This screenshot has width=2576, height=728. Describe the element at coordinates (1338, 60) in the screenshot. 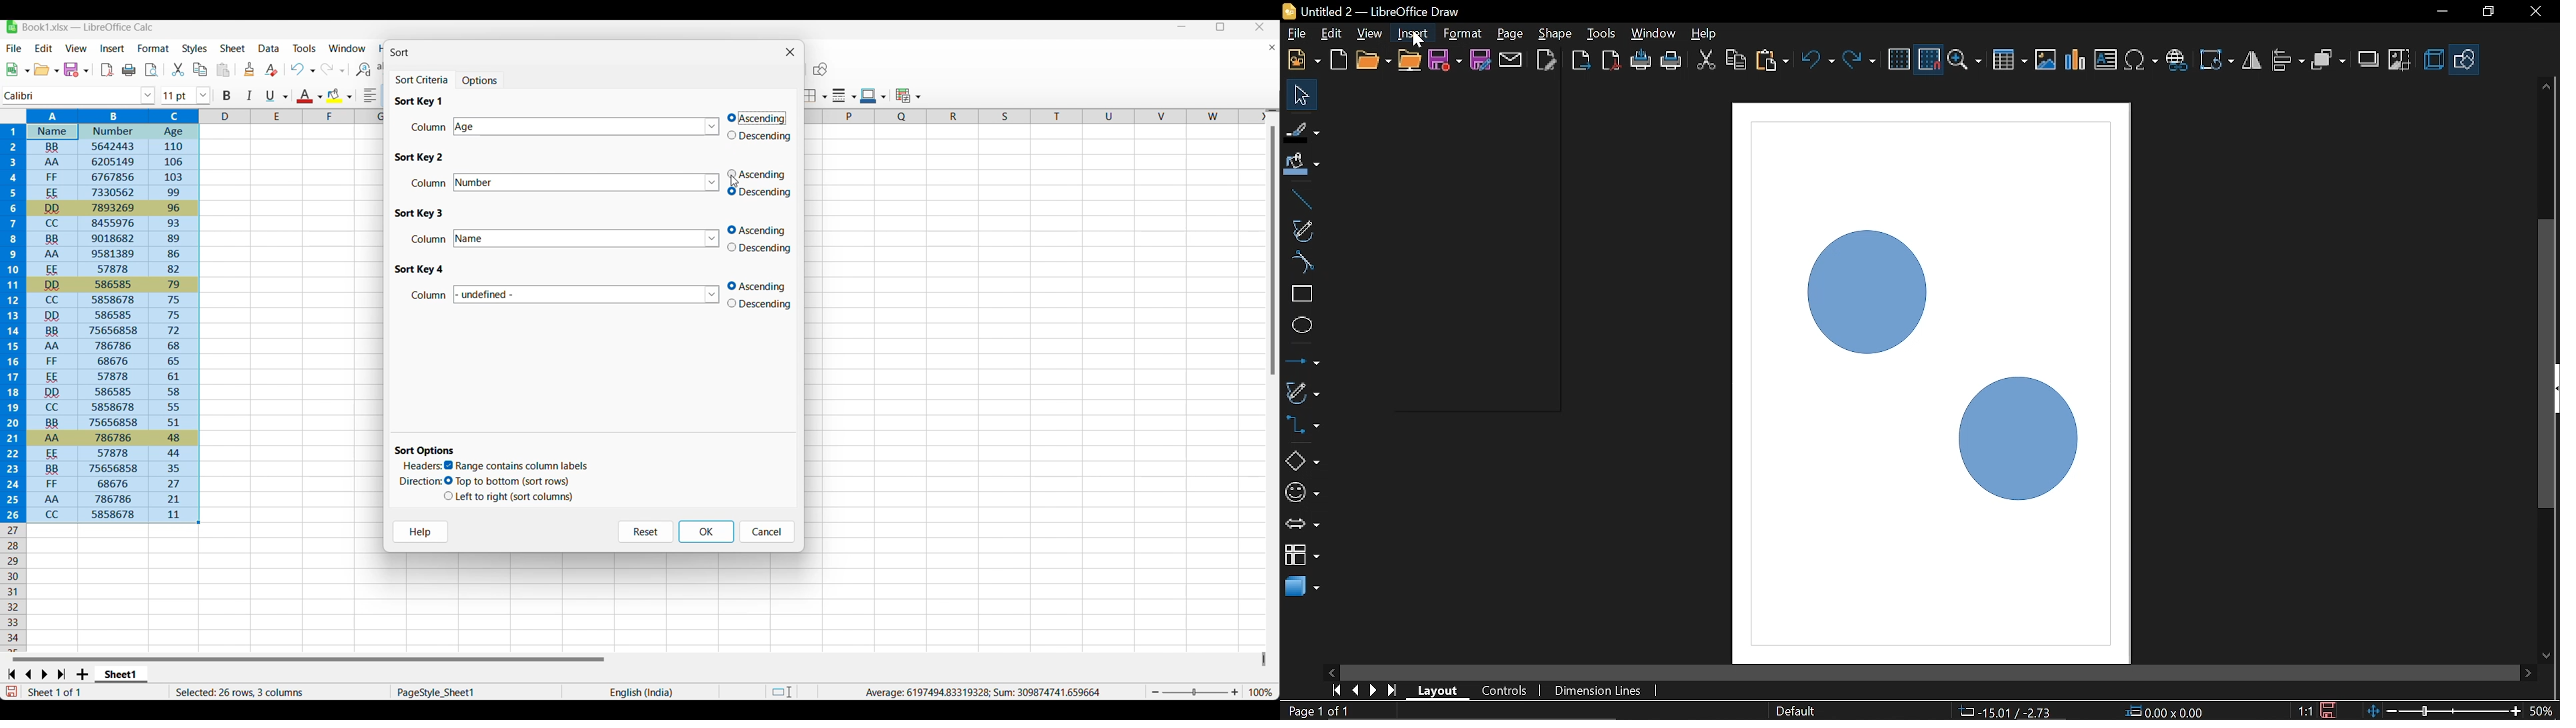

I see `Open template manager` at that location.